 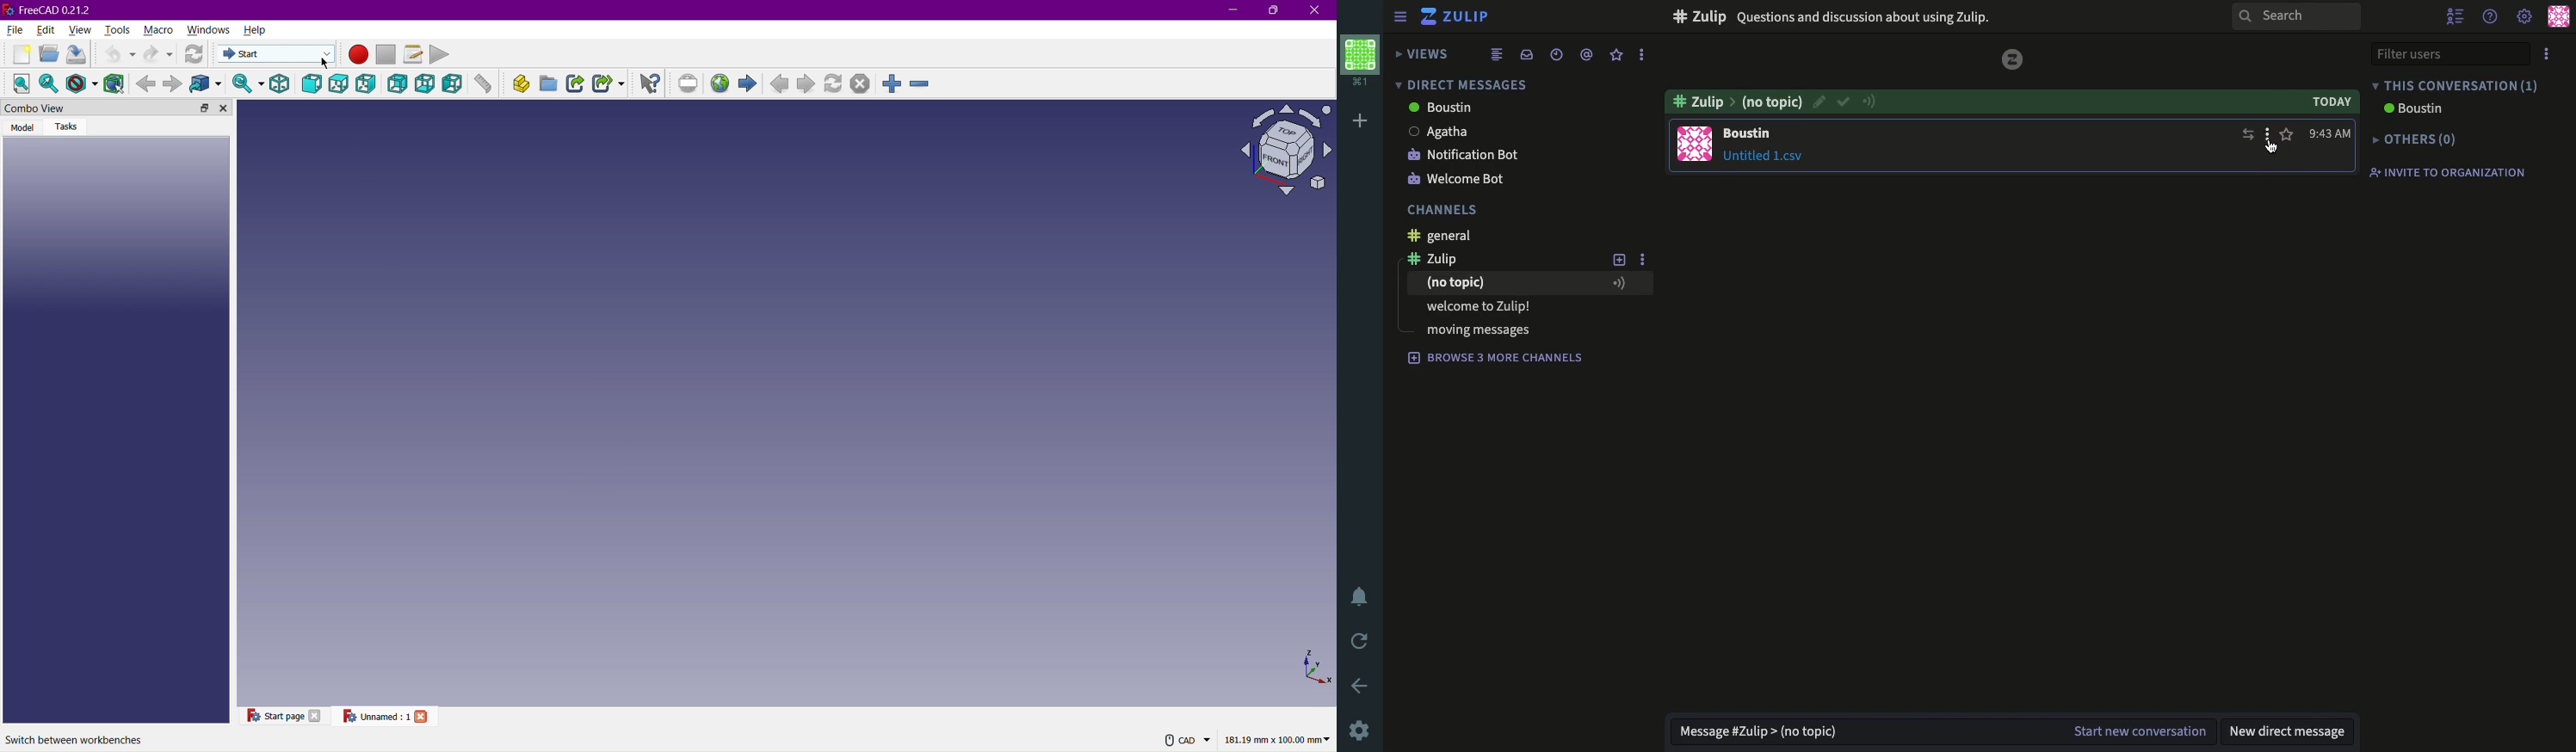 What do you see at coordinates (1468, 131) in the screenshot?
I see `Agatha` at bounding box center [1468, 131].